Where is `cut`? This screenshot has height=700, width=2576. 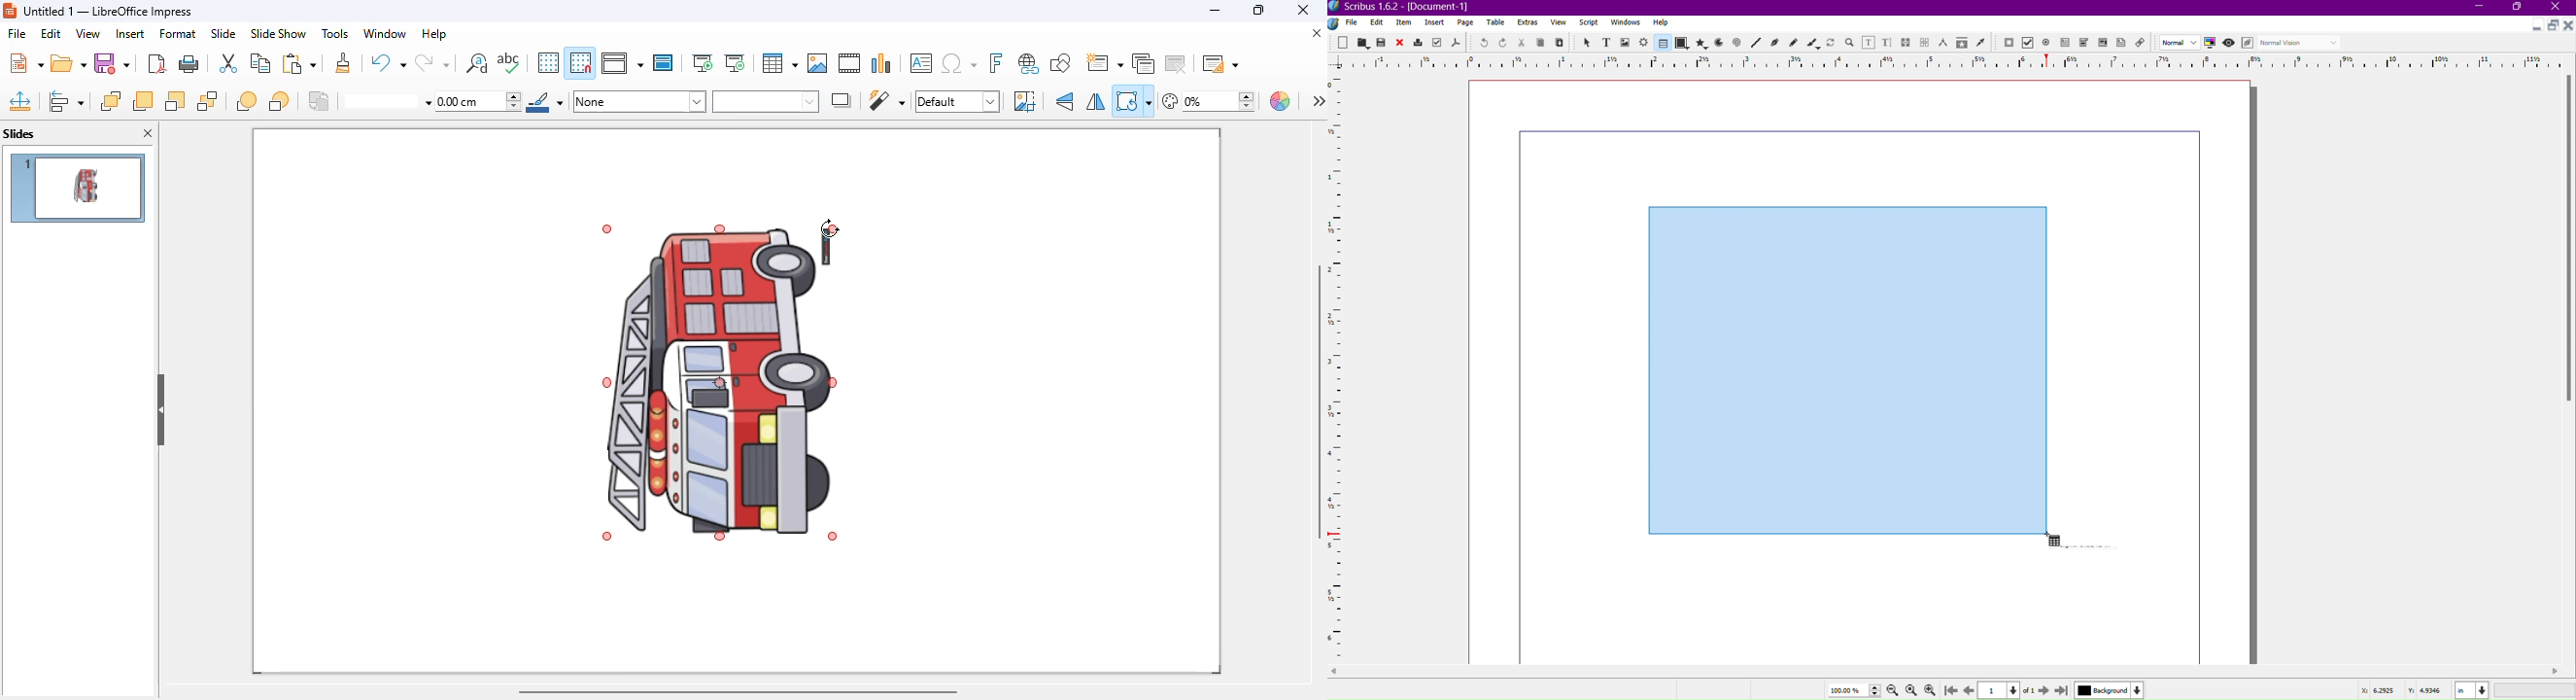
cut is located at coordinates (228, 63).